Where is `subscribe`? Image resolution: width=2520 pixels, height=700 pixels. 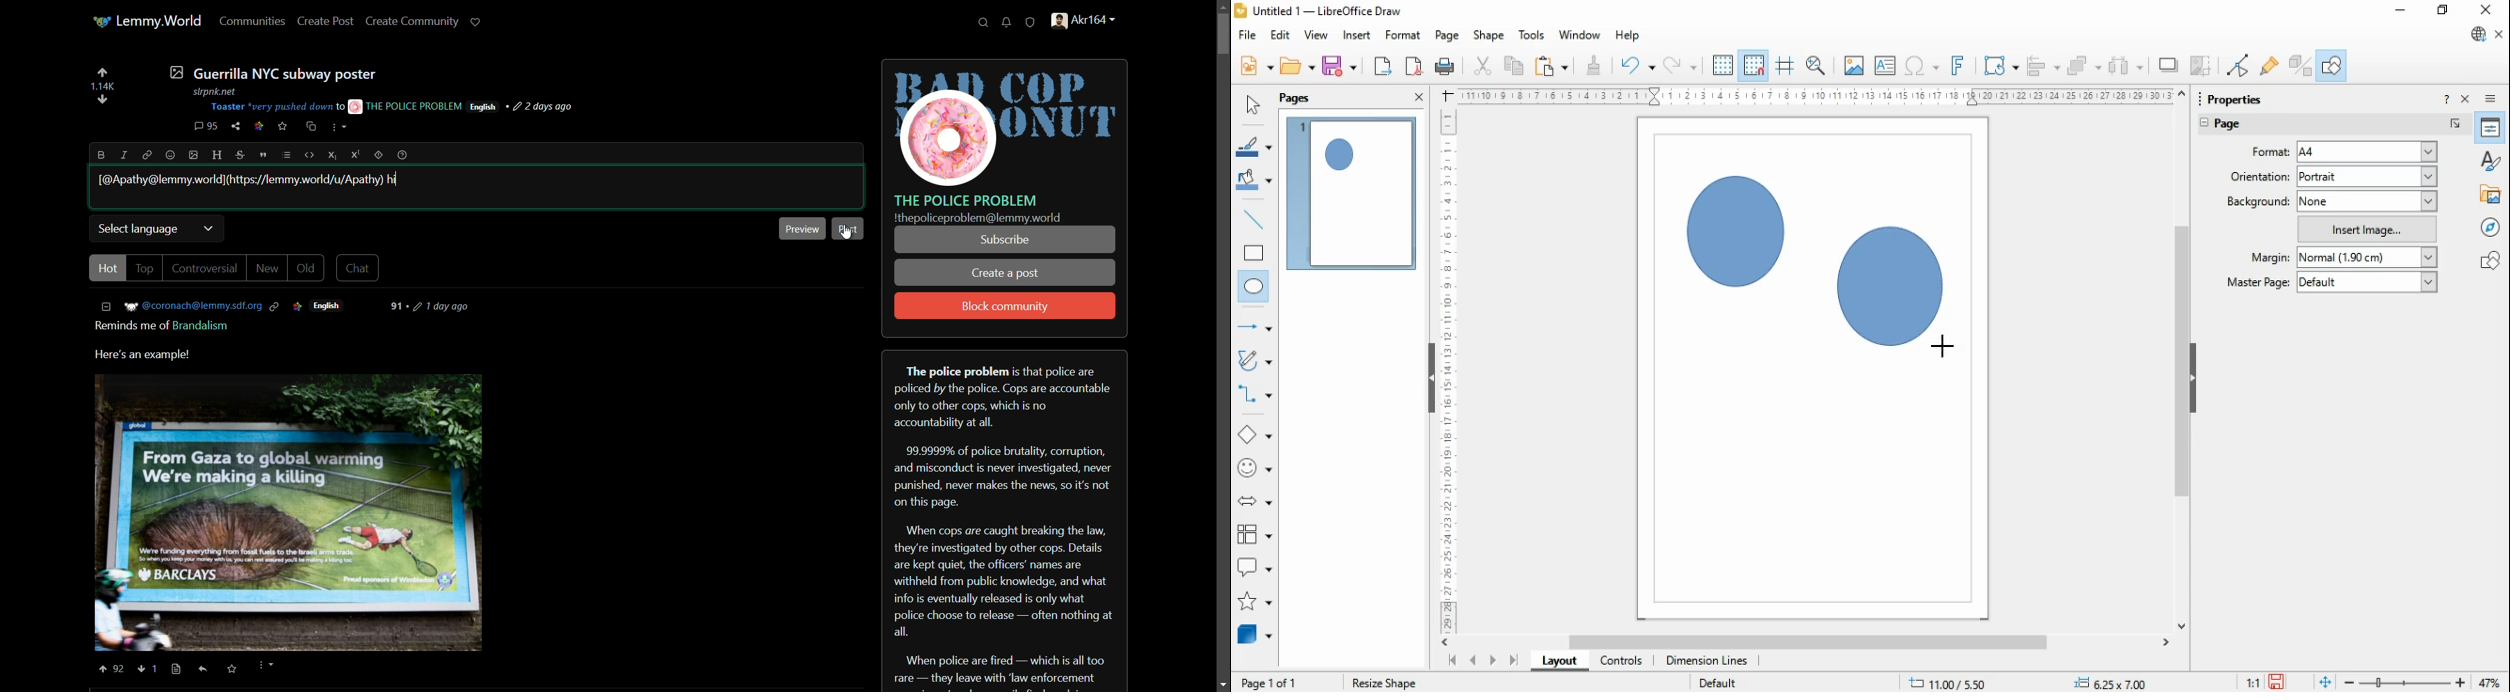
subscribe is located at coordinates (1004, 240).